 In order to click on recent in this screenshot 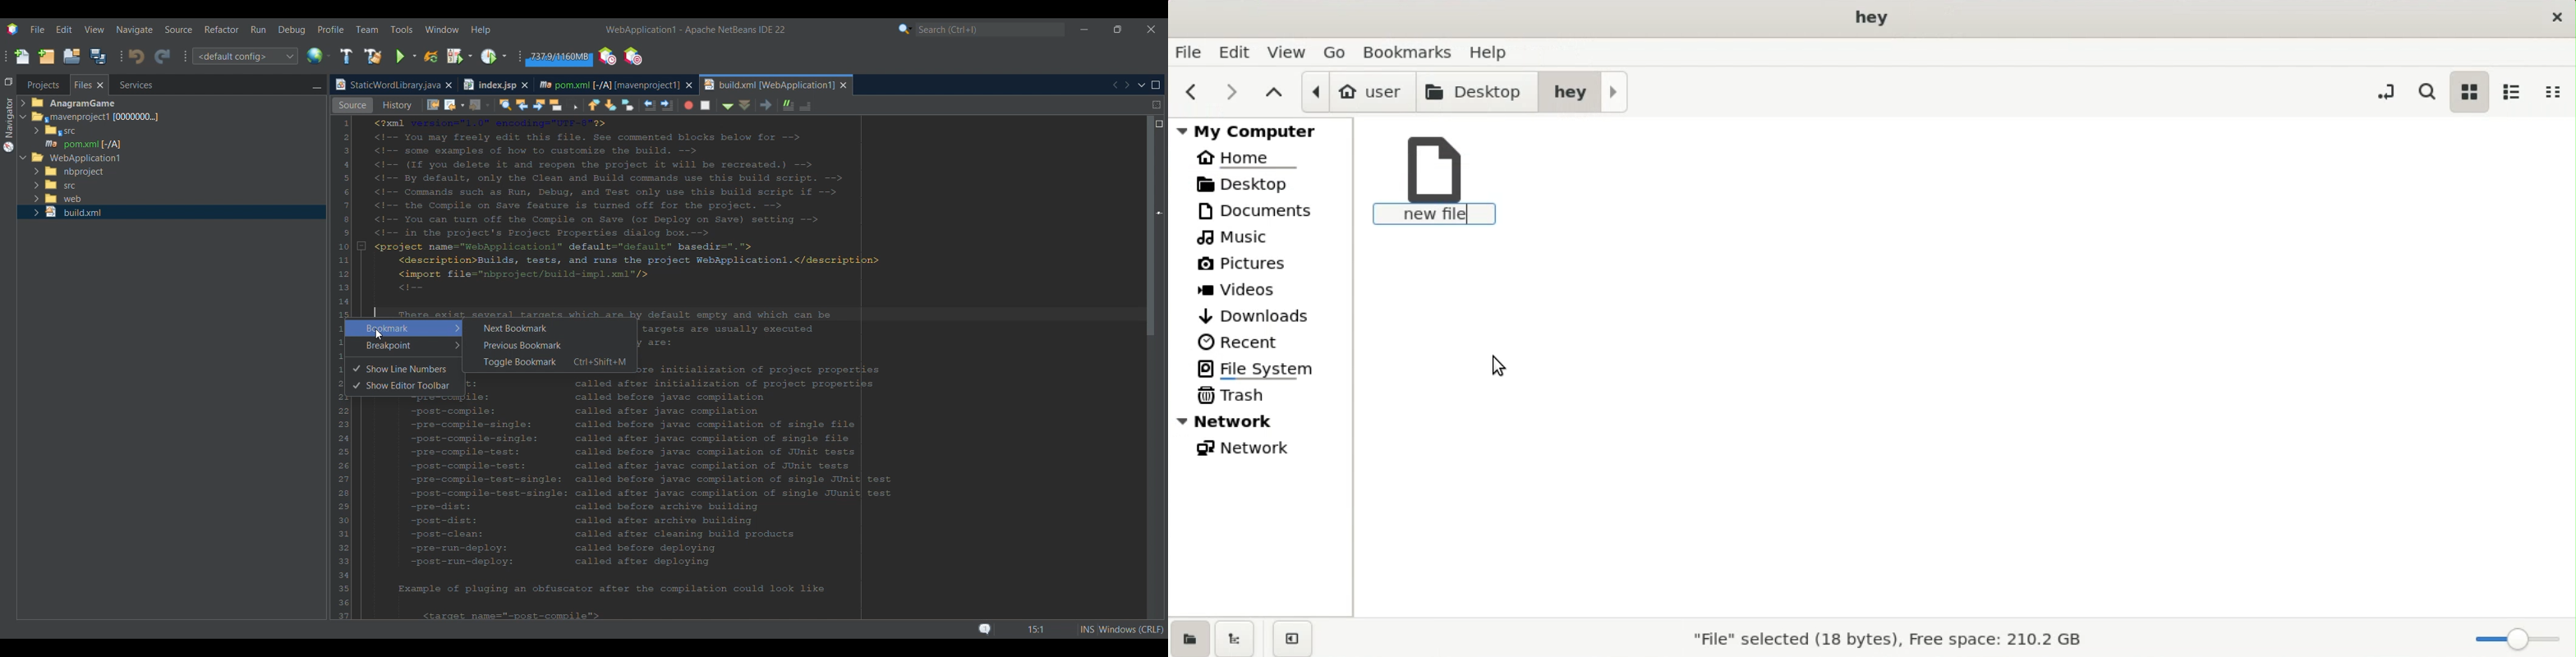, I will do `click(1240, 342)`.